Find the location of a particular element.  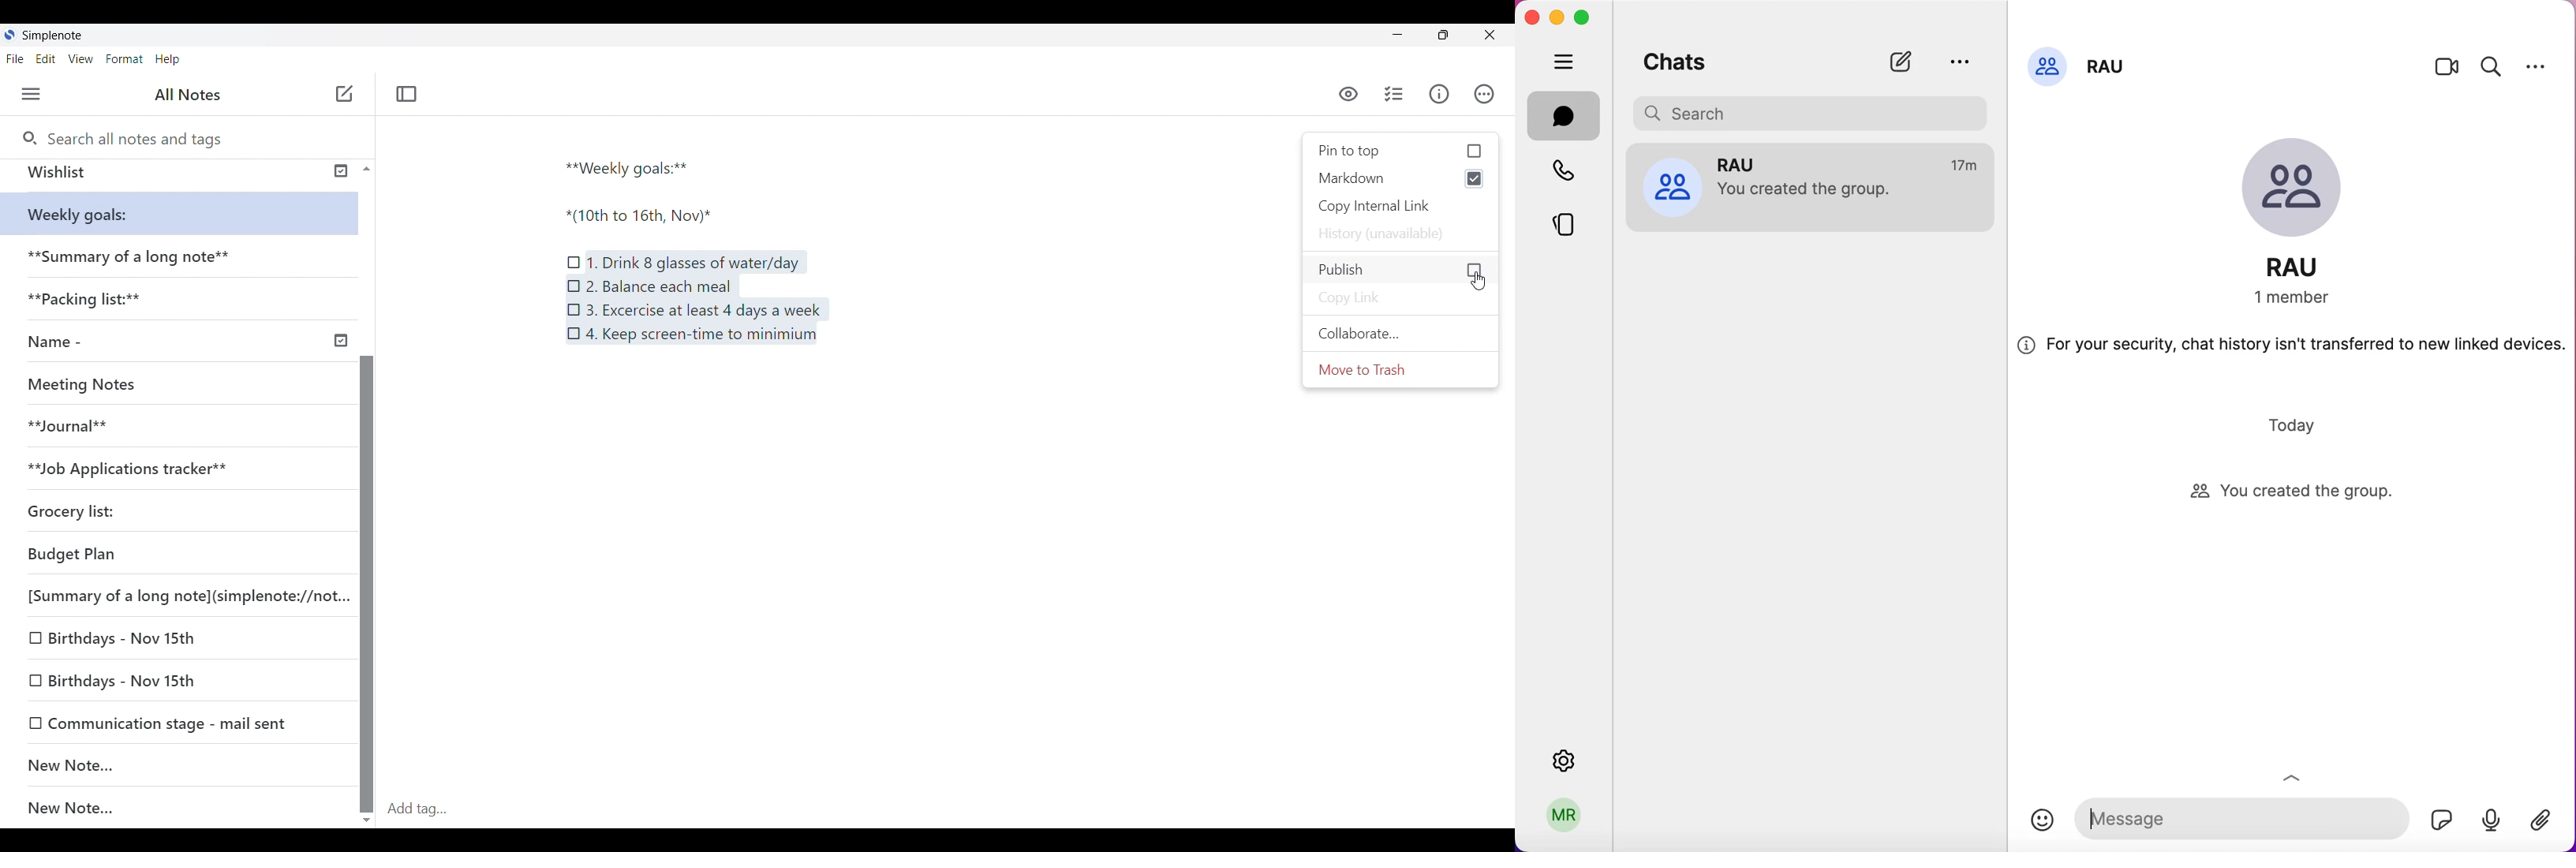

view achive is located at coordinates (1959, 61).